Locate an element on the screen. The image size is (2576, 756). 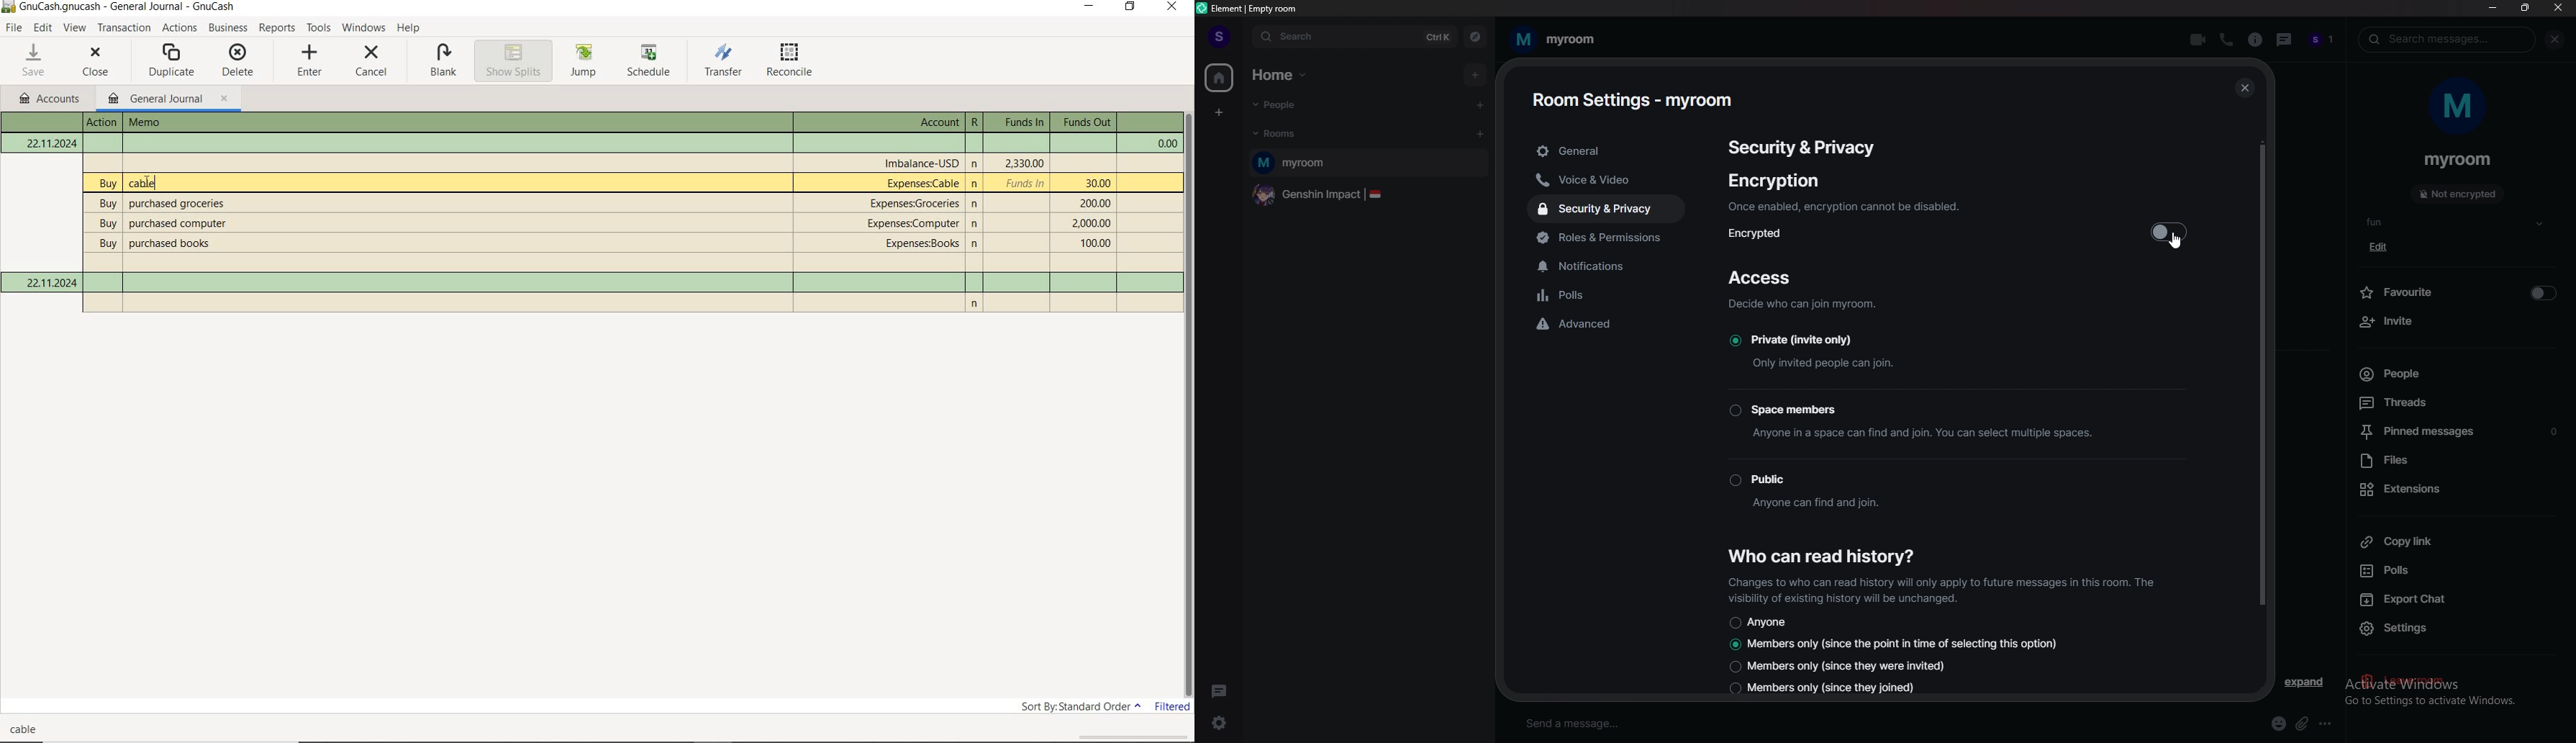
myroom is located at coordinates (2459, 161).